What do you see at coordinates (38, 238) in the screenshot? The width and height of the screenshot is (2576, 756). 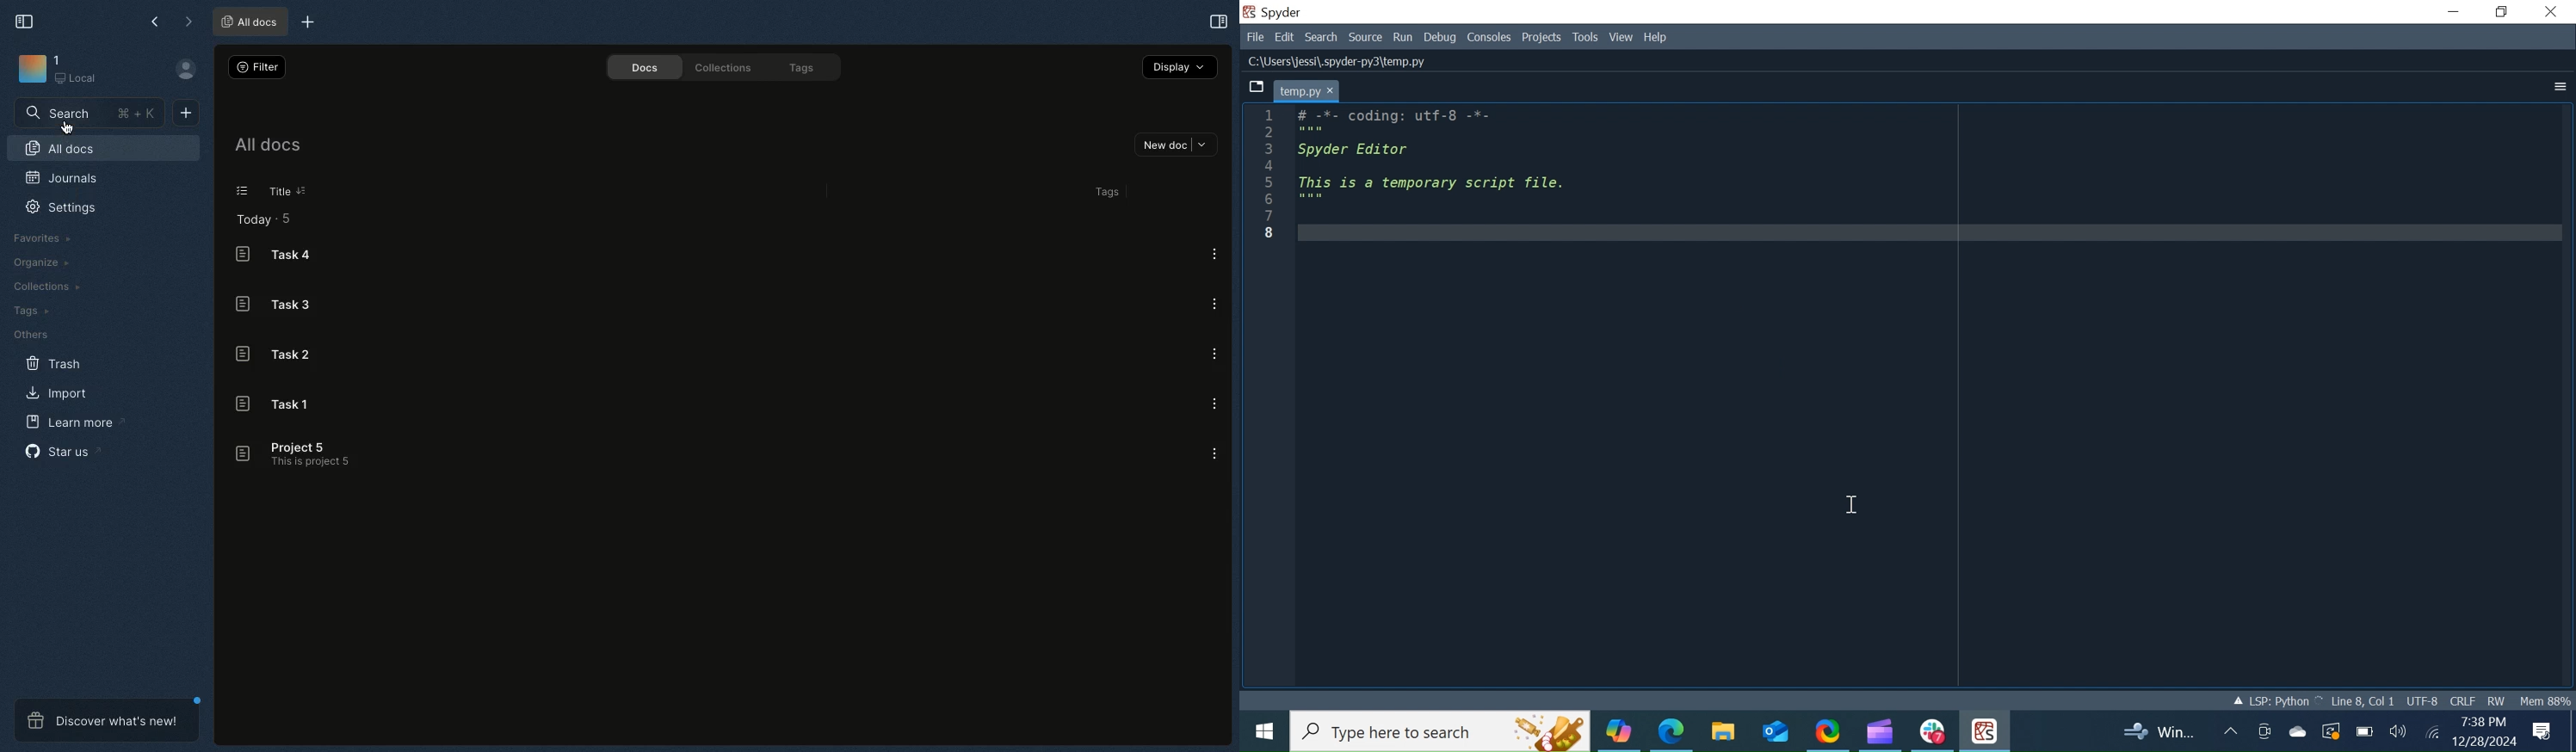 I see `Favorites` at bounding box center [38, 238].